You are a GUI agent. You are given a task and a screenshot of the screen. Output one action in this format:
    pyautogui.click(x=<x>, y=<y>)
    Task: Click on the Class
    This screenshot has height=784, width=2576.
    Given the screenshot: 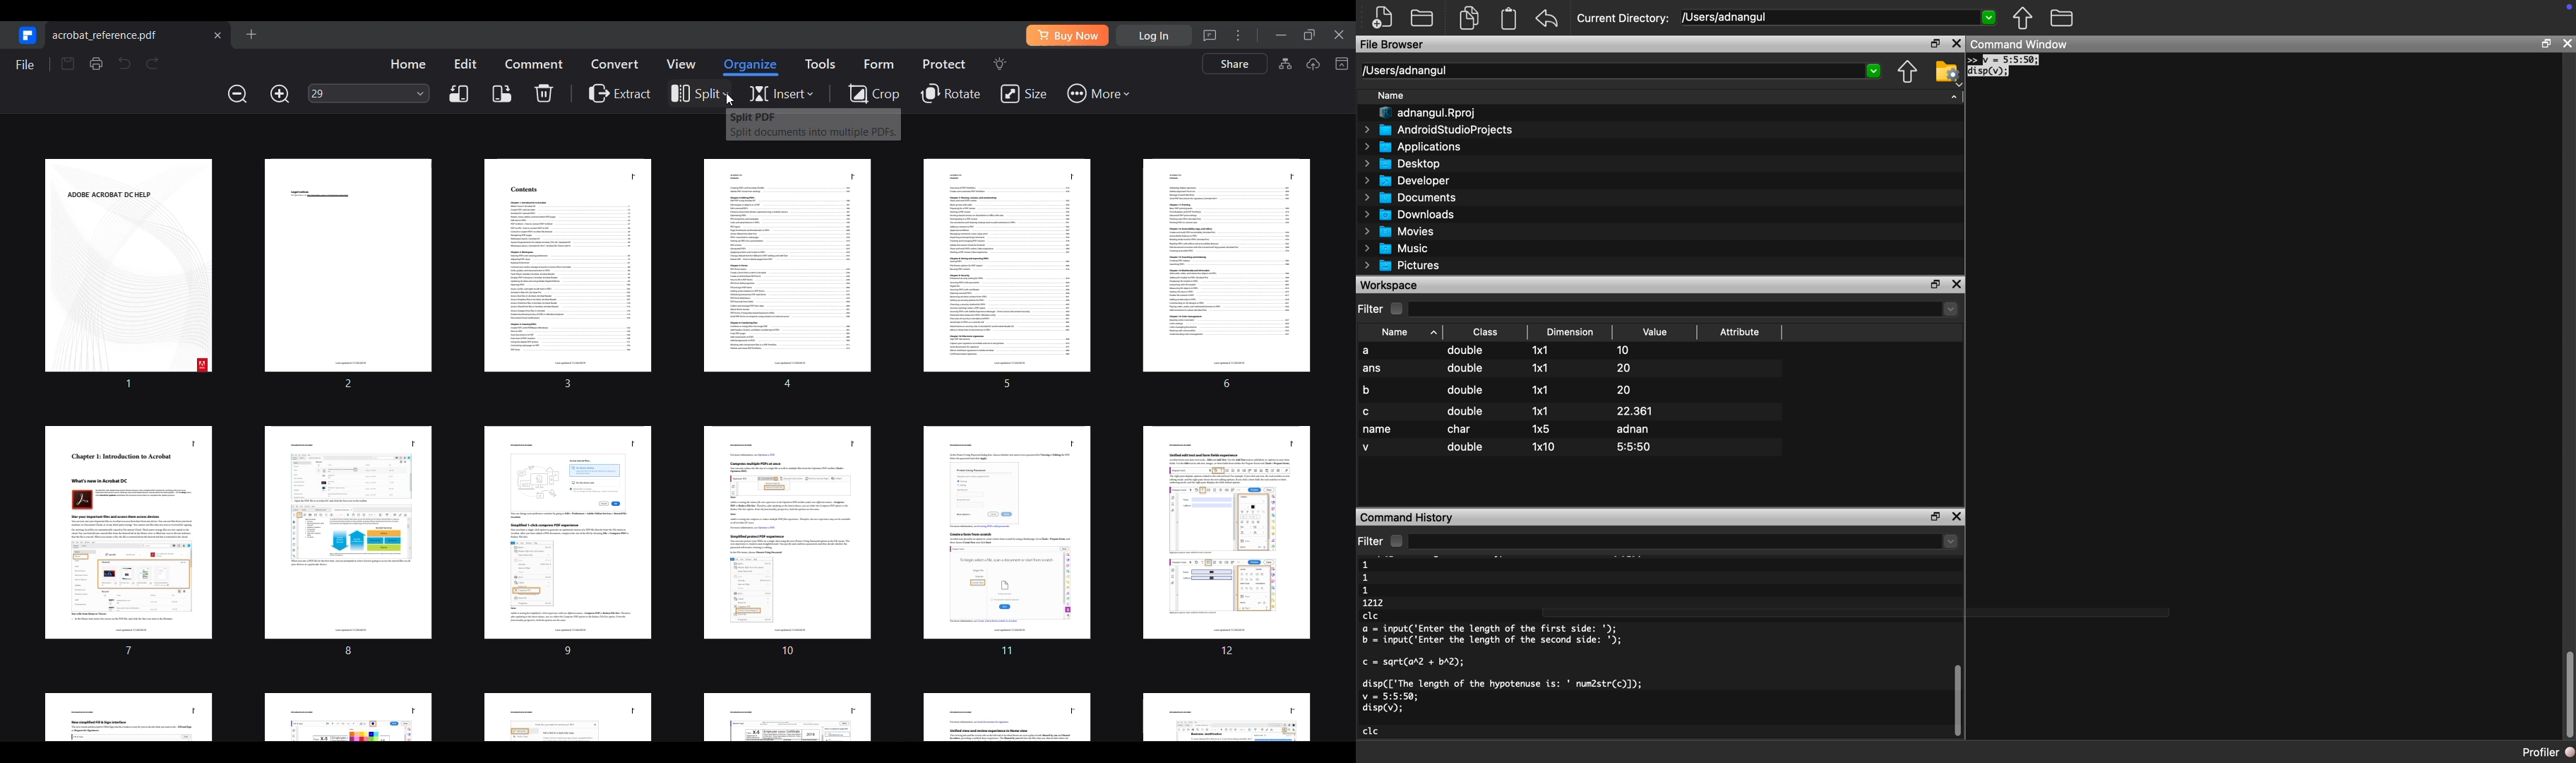 What is the action you would take?
    pyautogui.click(x=1486, y=331)
    